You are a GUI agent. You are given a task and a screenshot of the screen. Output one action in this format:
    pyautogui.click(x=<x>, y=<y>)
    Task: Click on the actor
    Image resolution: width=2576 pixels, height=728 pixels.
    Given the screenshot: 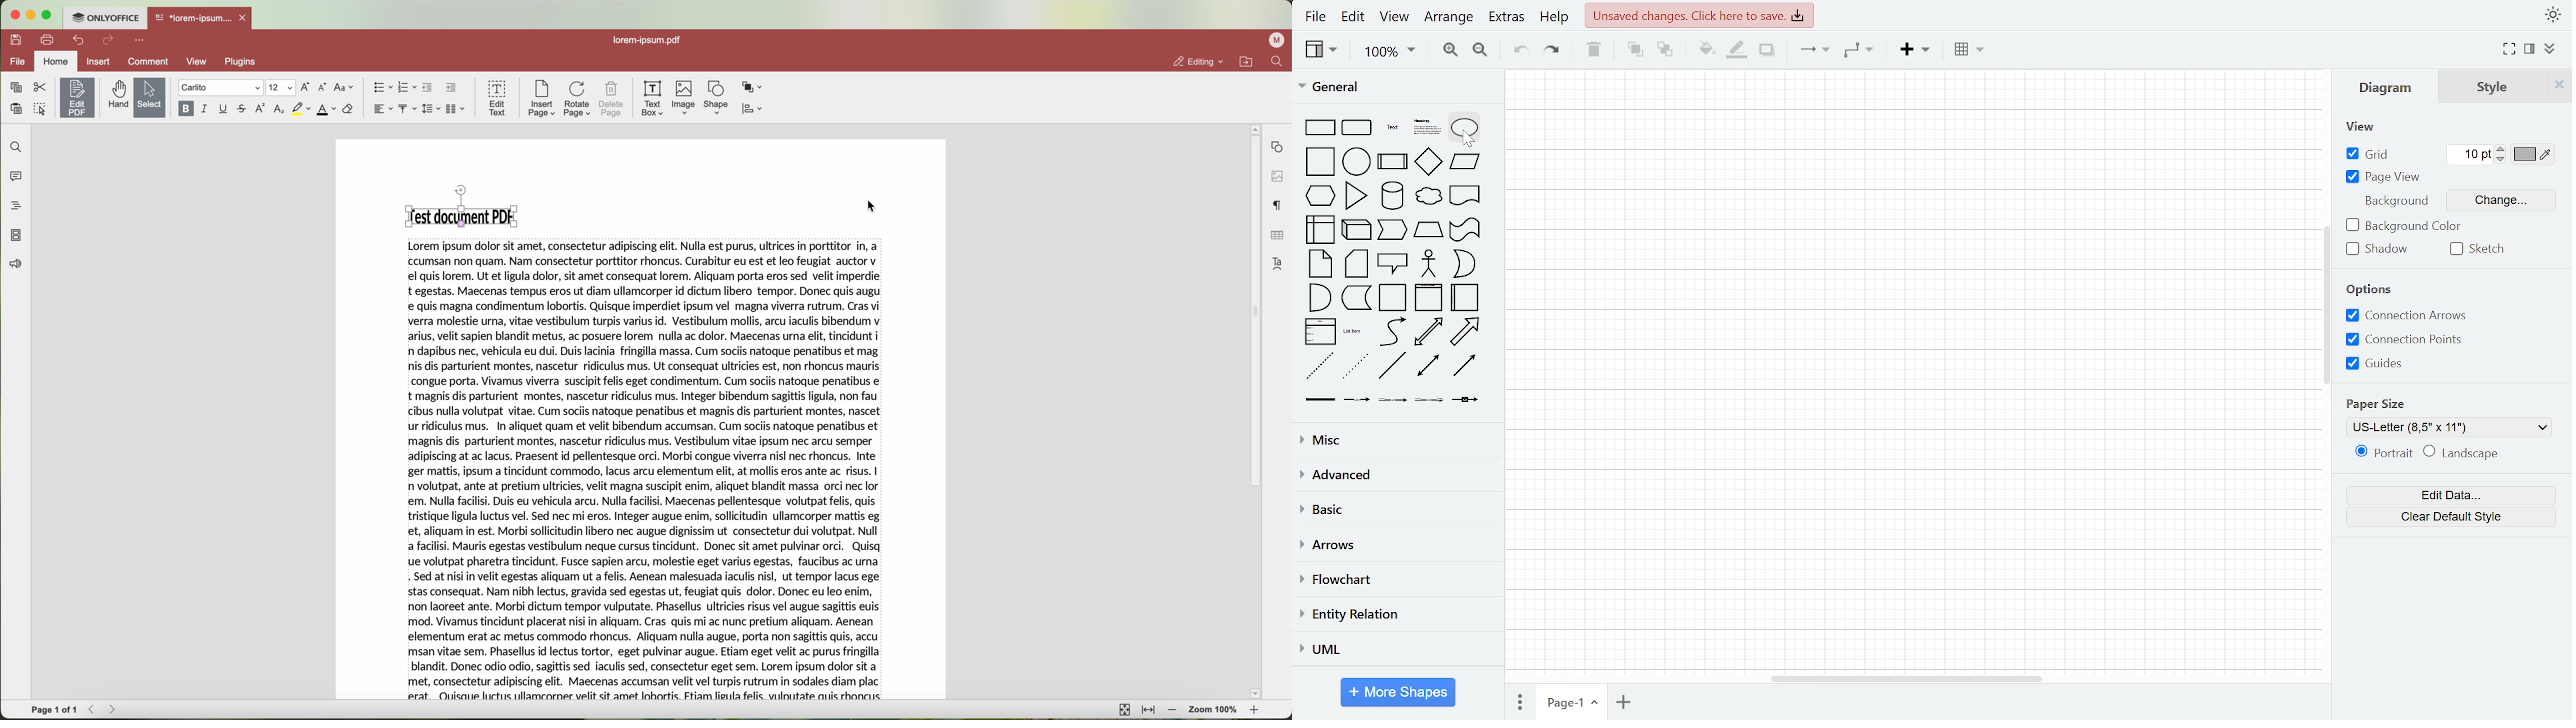 What is the action you would take?
    pyautogui.click(x=1428, y=263)
    